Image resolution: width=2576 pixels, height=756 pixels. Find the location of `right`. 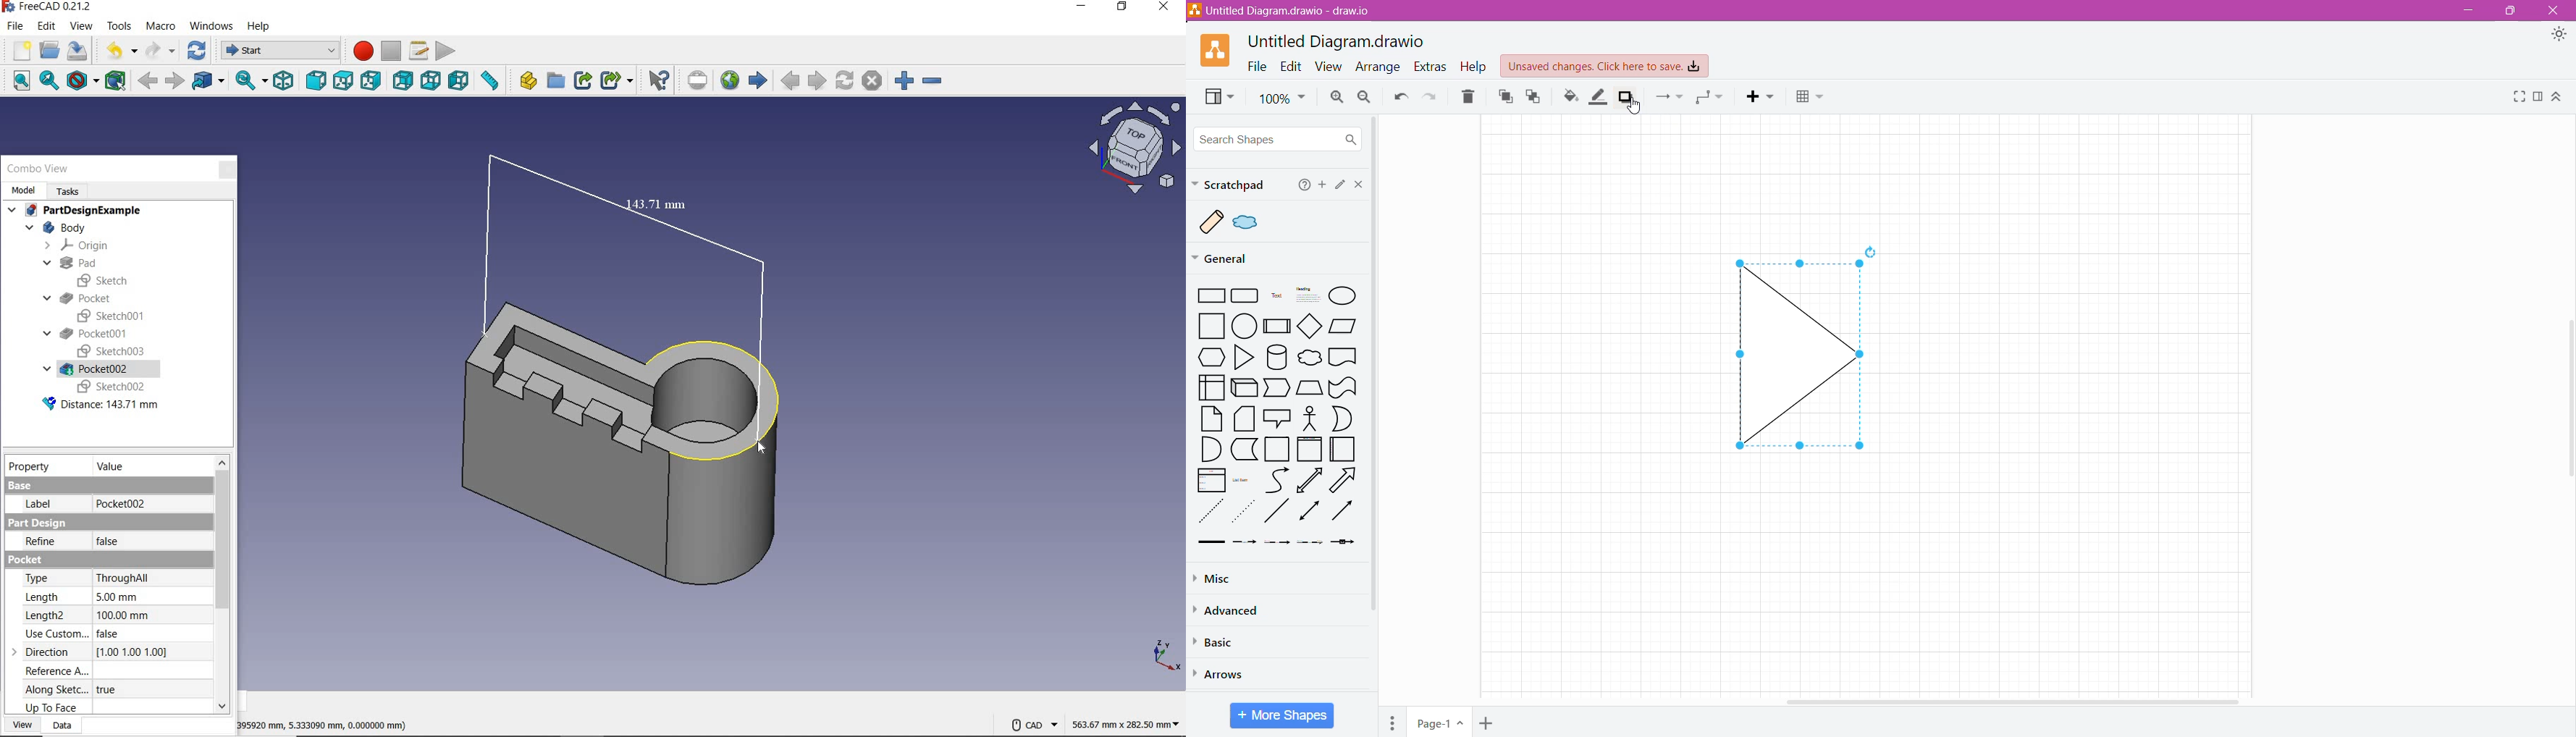

right is located at coordinates (371, 80).